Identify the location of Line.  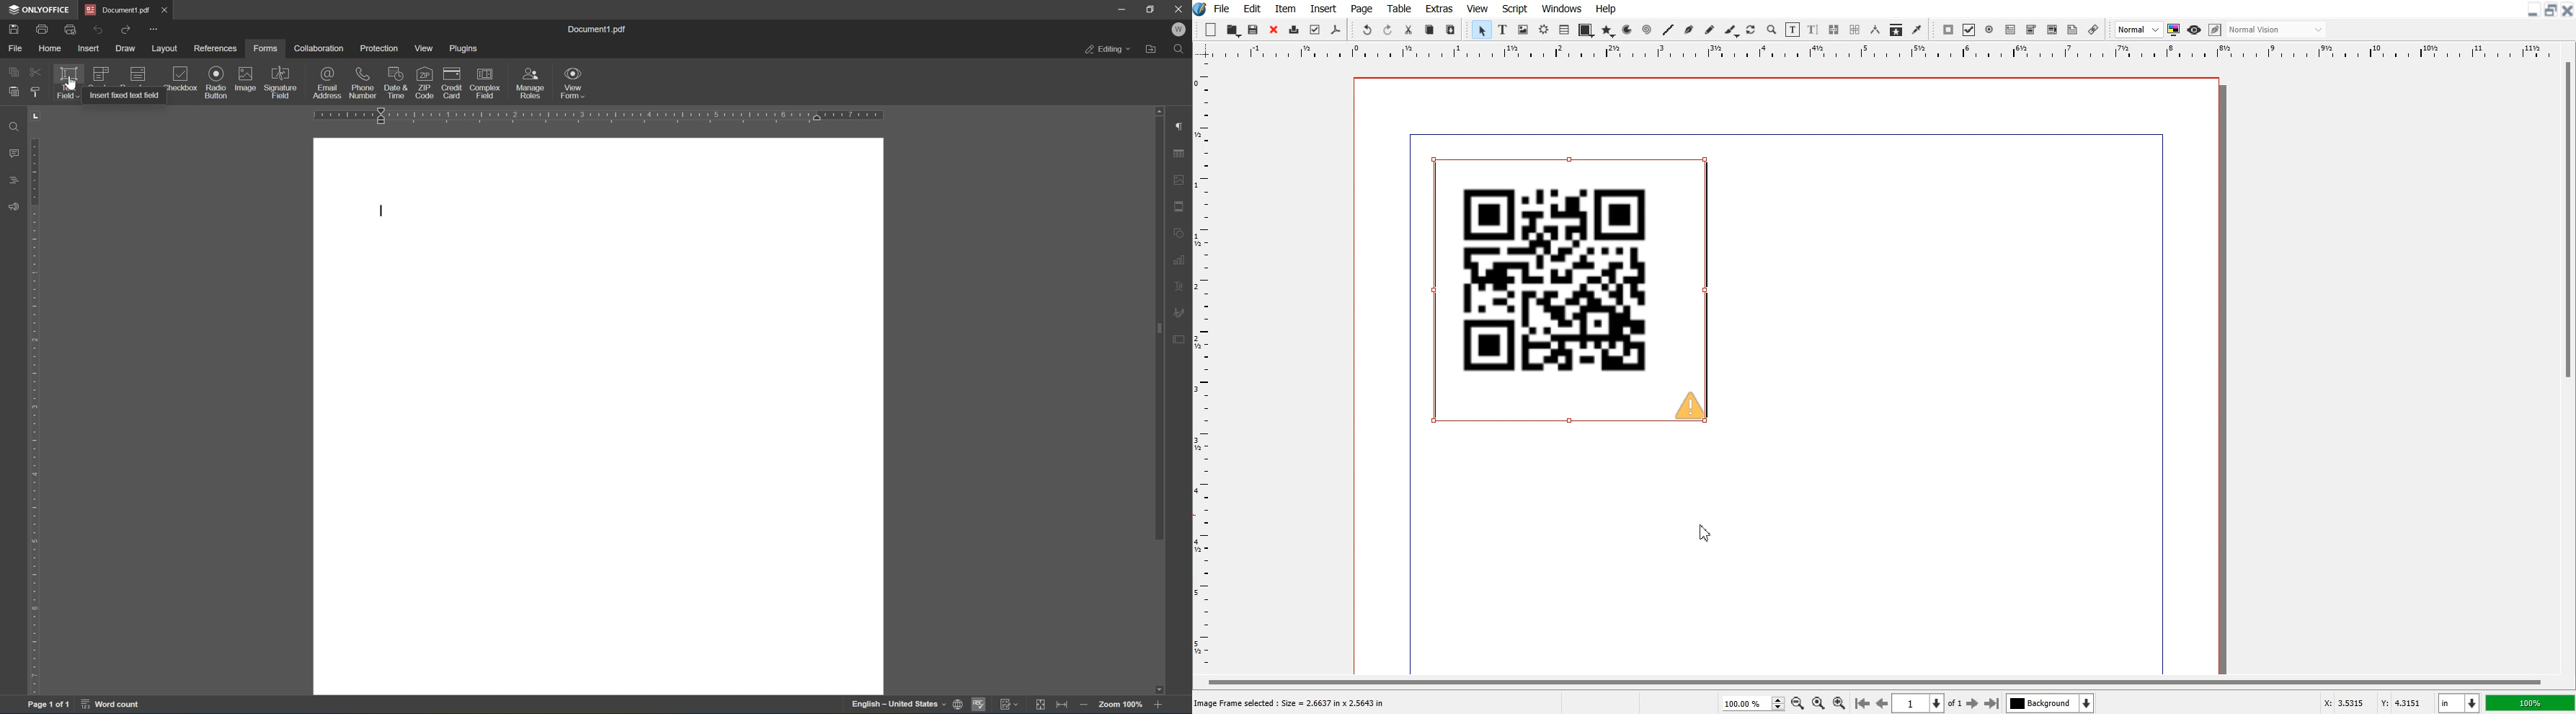
(1669, 30).